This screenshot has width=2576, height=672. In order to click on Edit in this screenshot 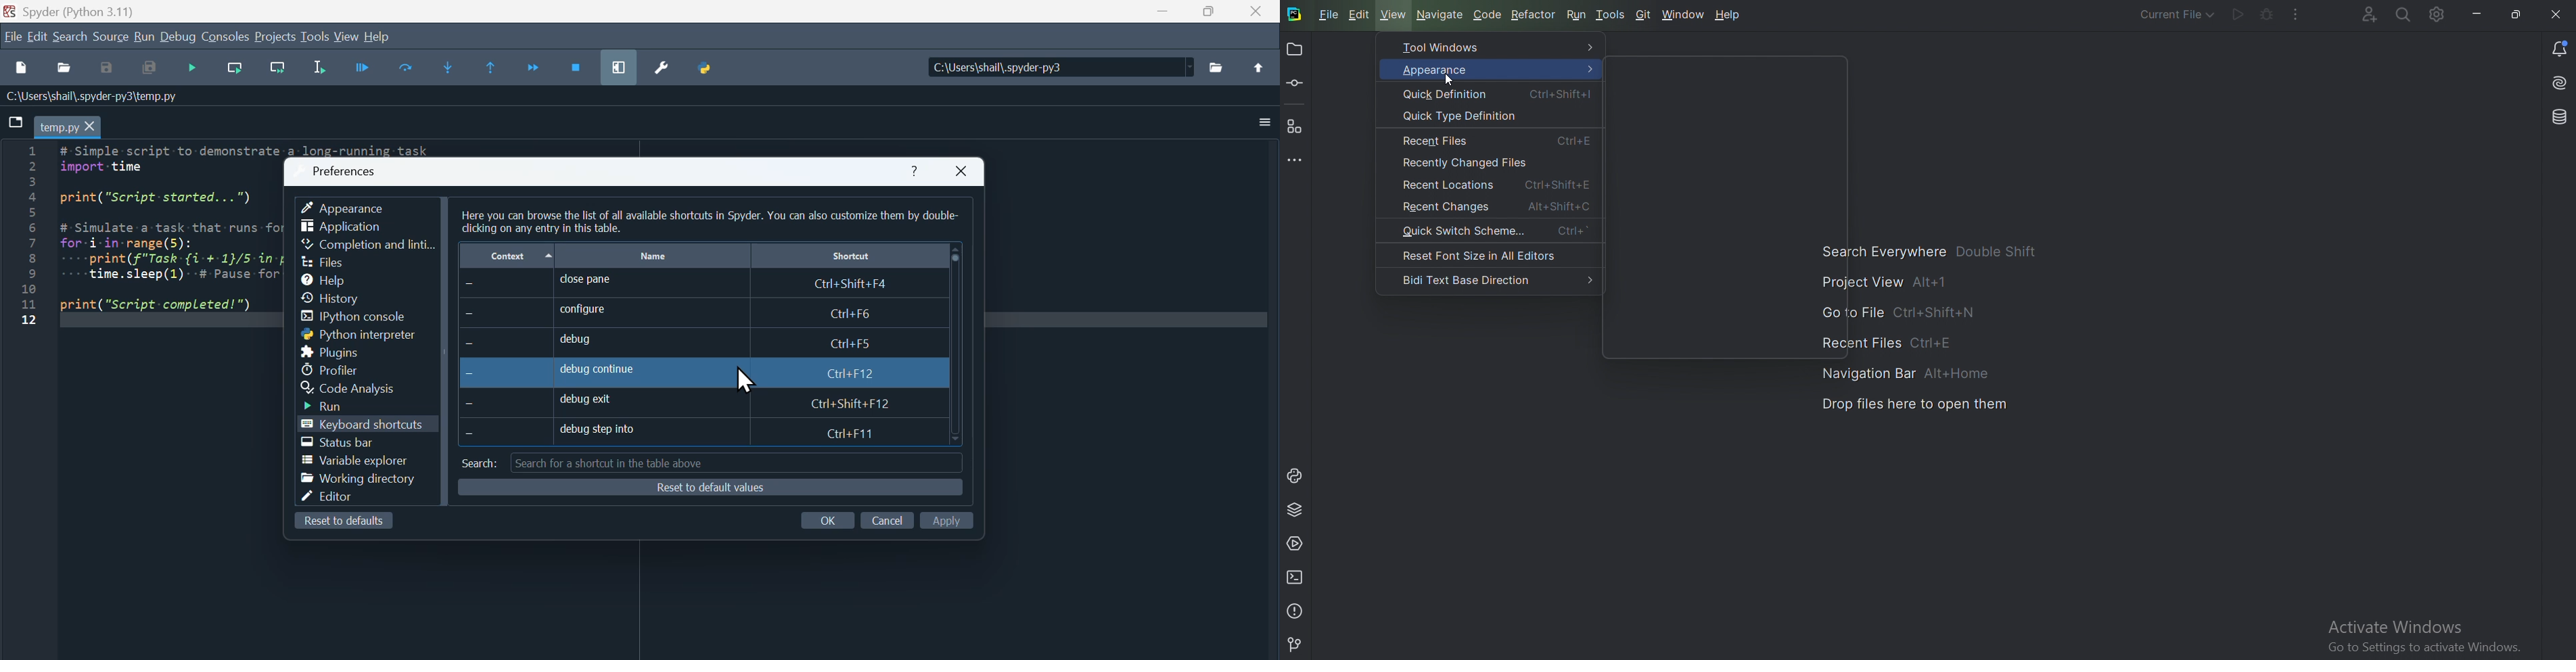, I will do `click(37, 38)`.